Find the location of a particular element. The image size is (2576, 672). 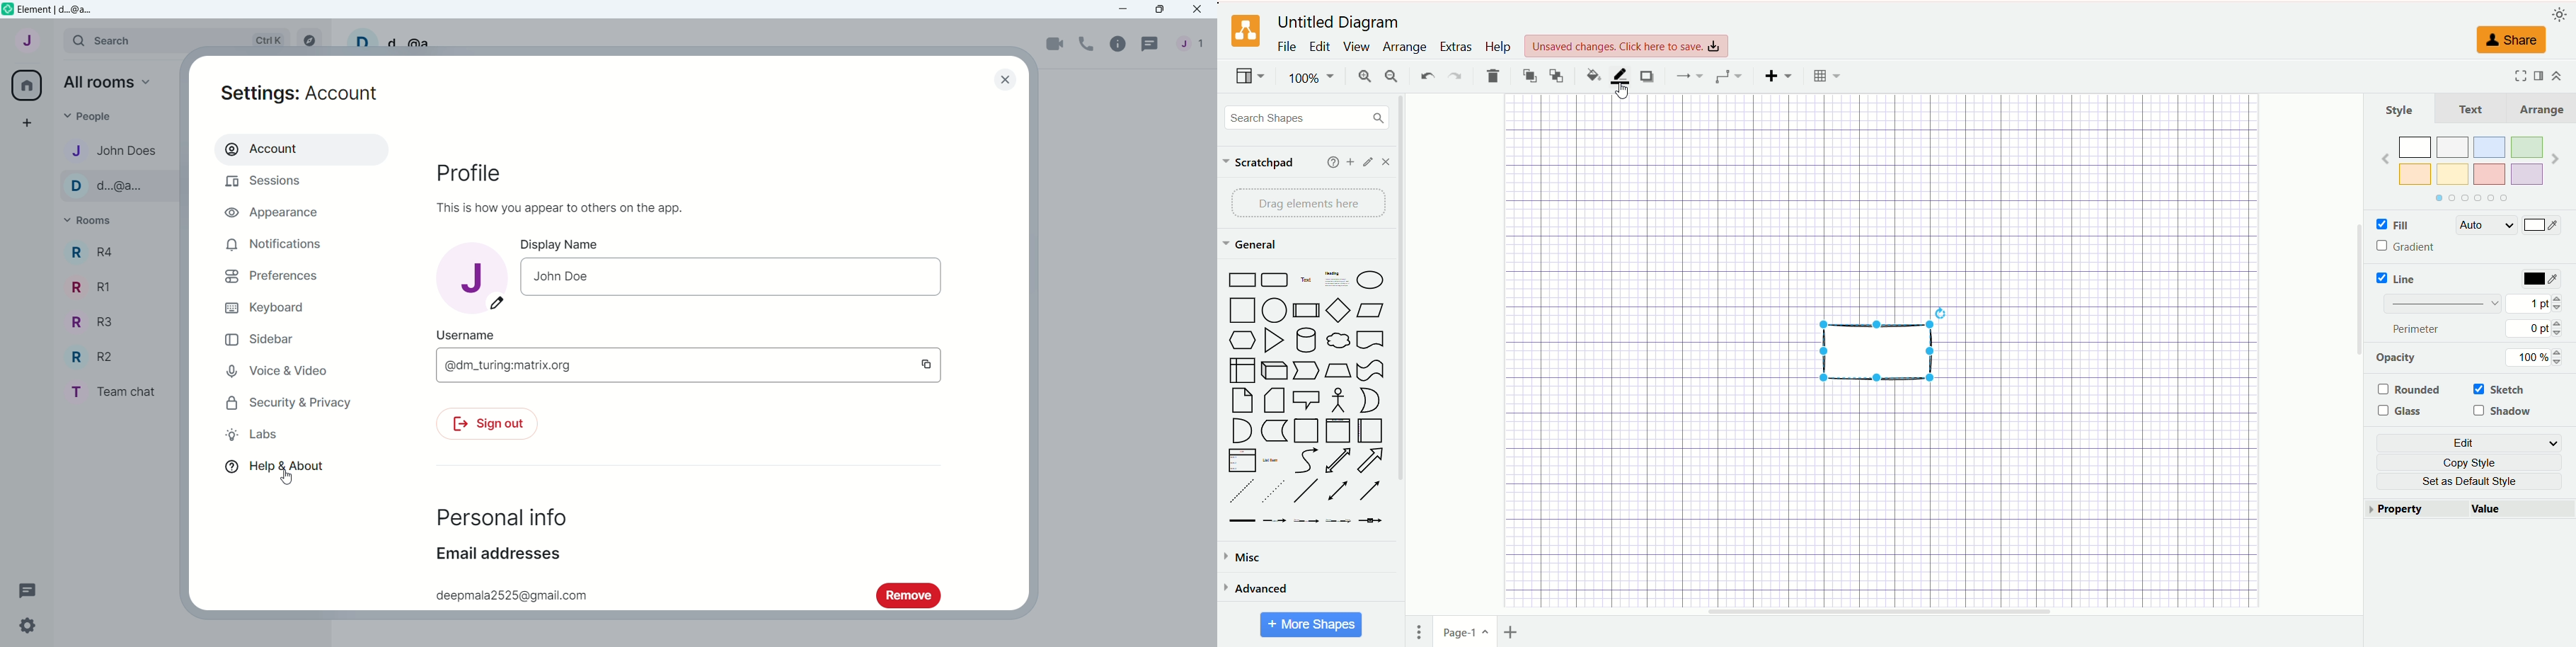

copy style is located at coordinates (2468, 462).